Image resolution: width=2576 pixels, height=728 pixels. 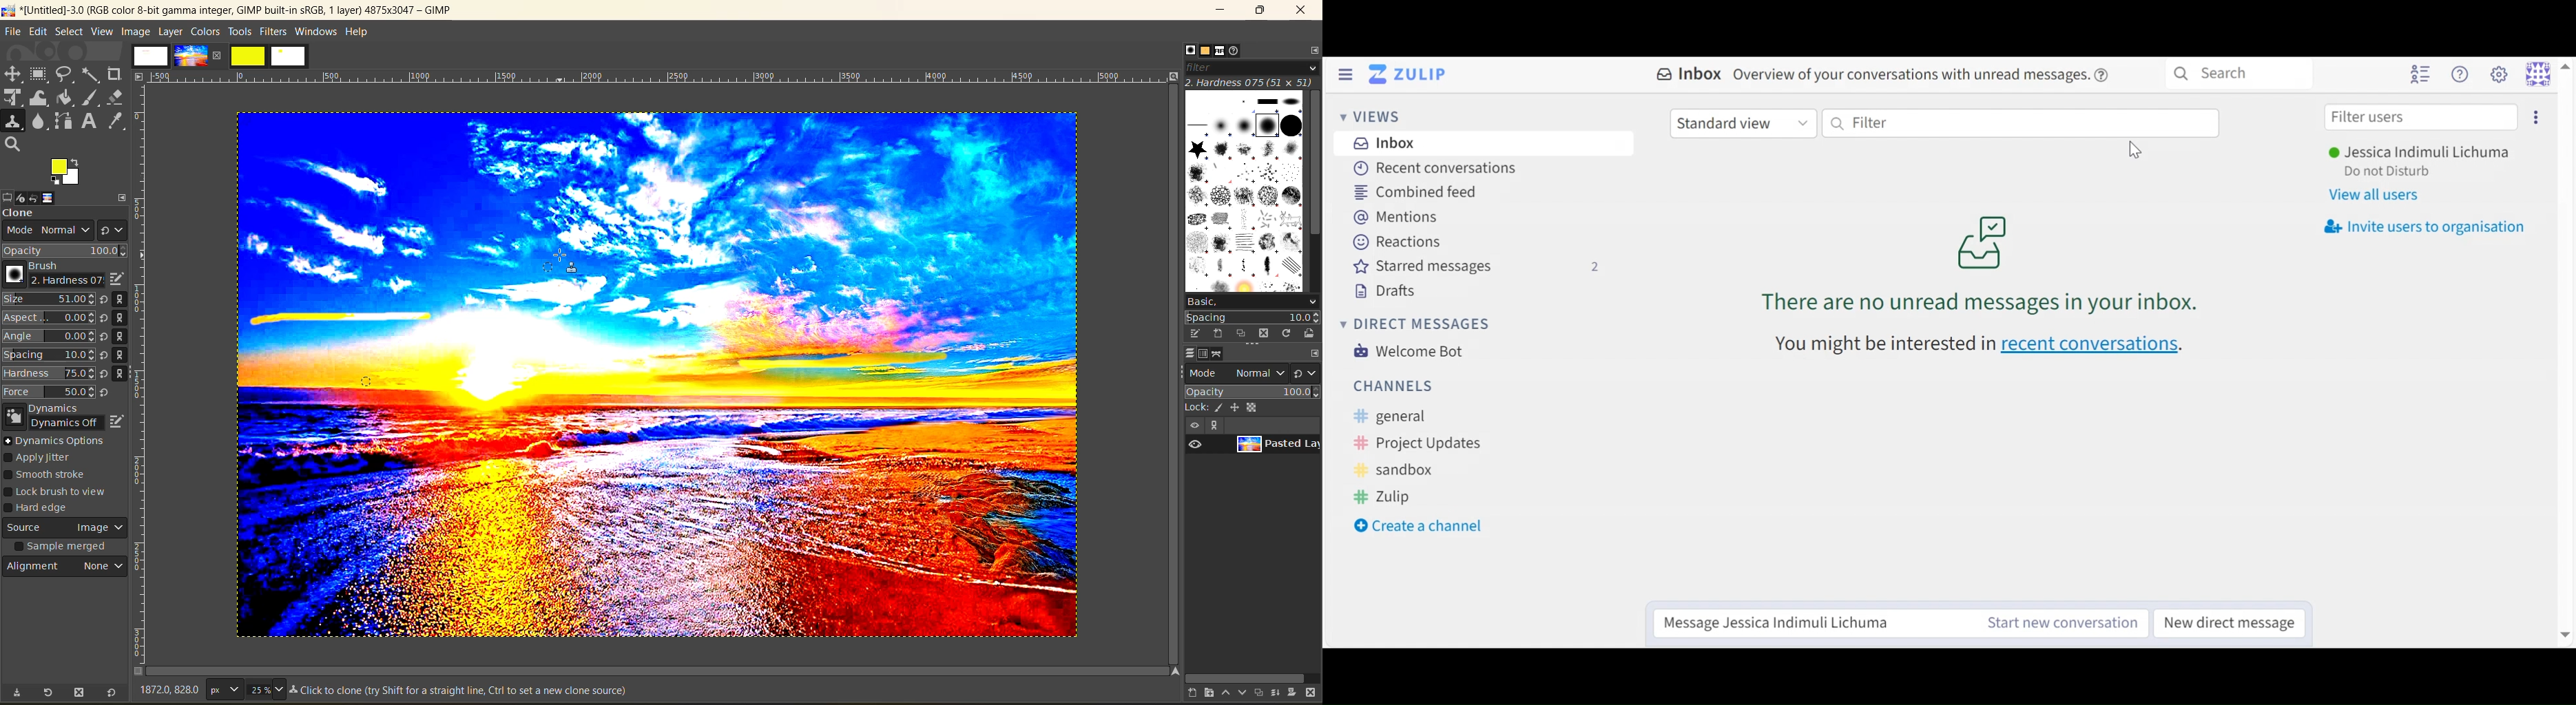 I want to click on Create a new Channel, so click(x=1424, y=527).